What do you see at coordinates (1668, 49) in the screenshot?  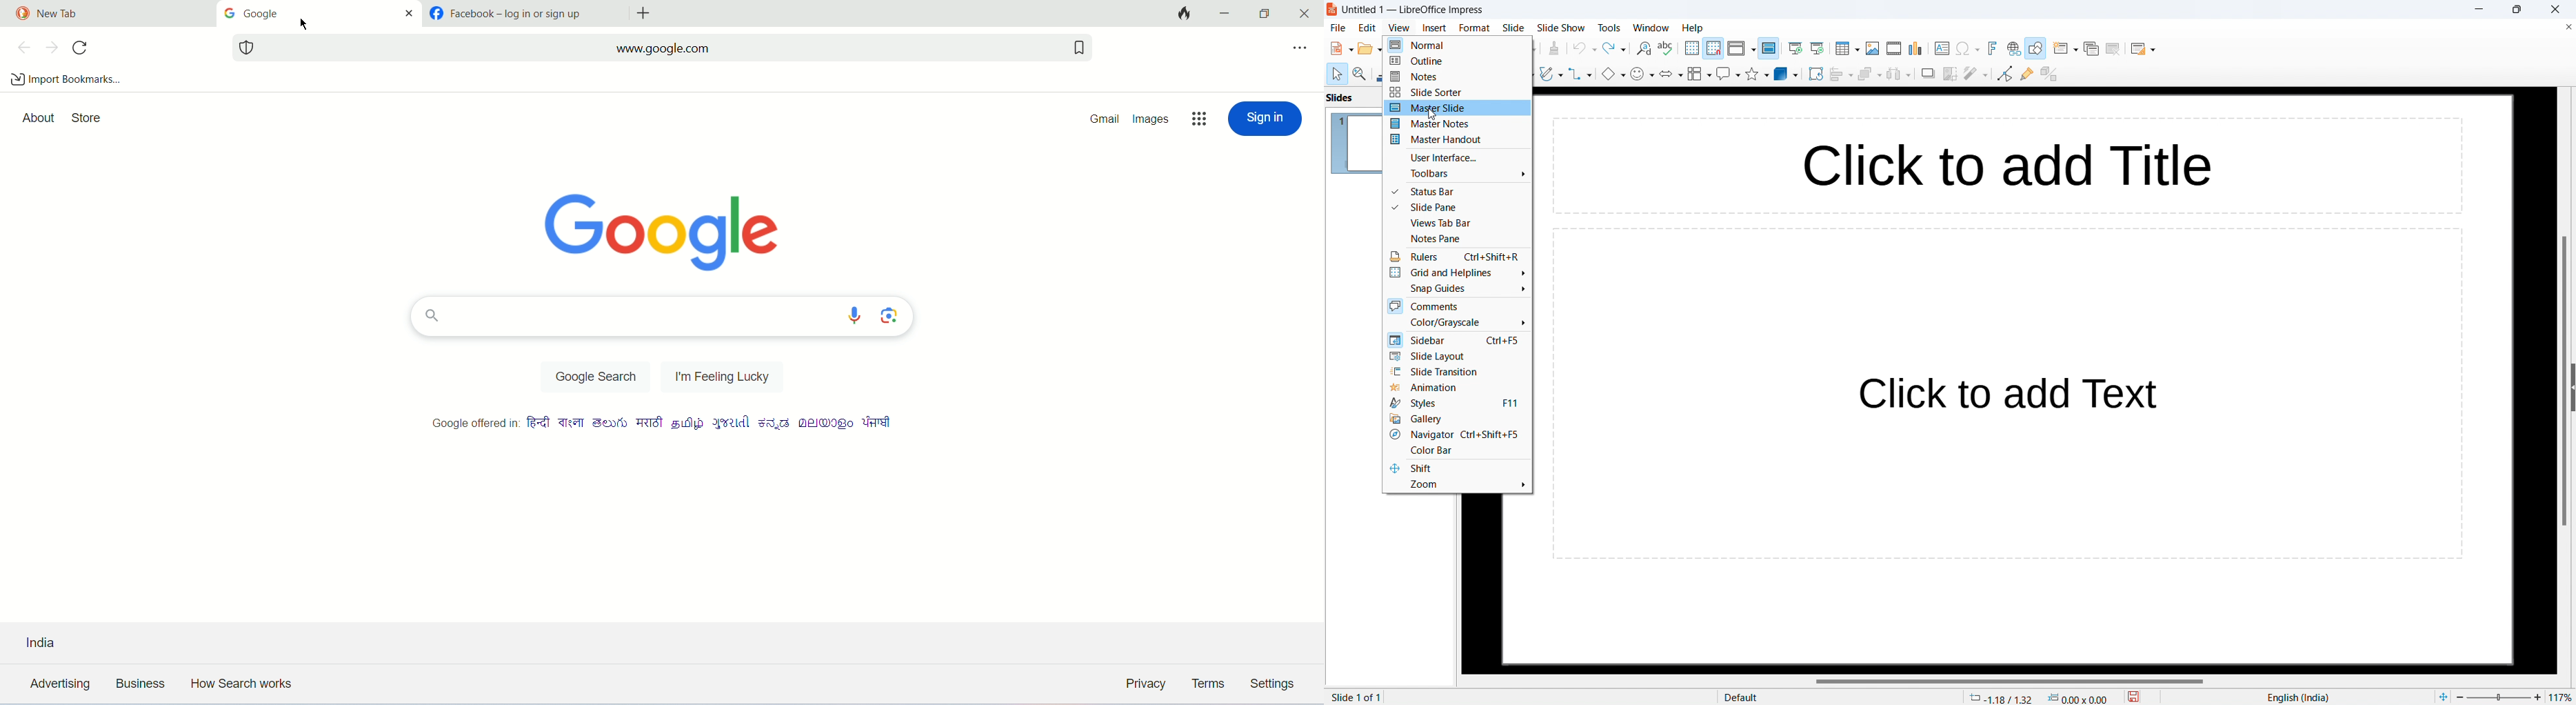 I see `check spelling` at bounding box center [1668, 49].